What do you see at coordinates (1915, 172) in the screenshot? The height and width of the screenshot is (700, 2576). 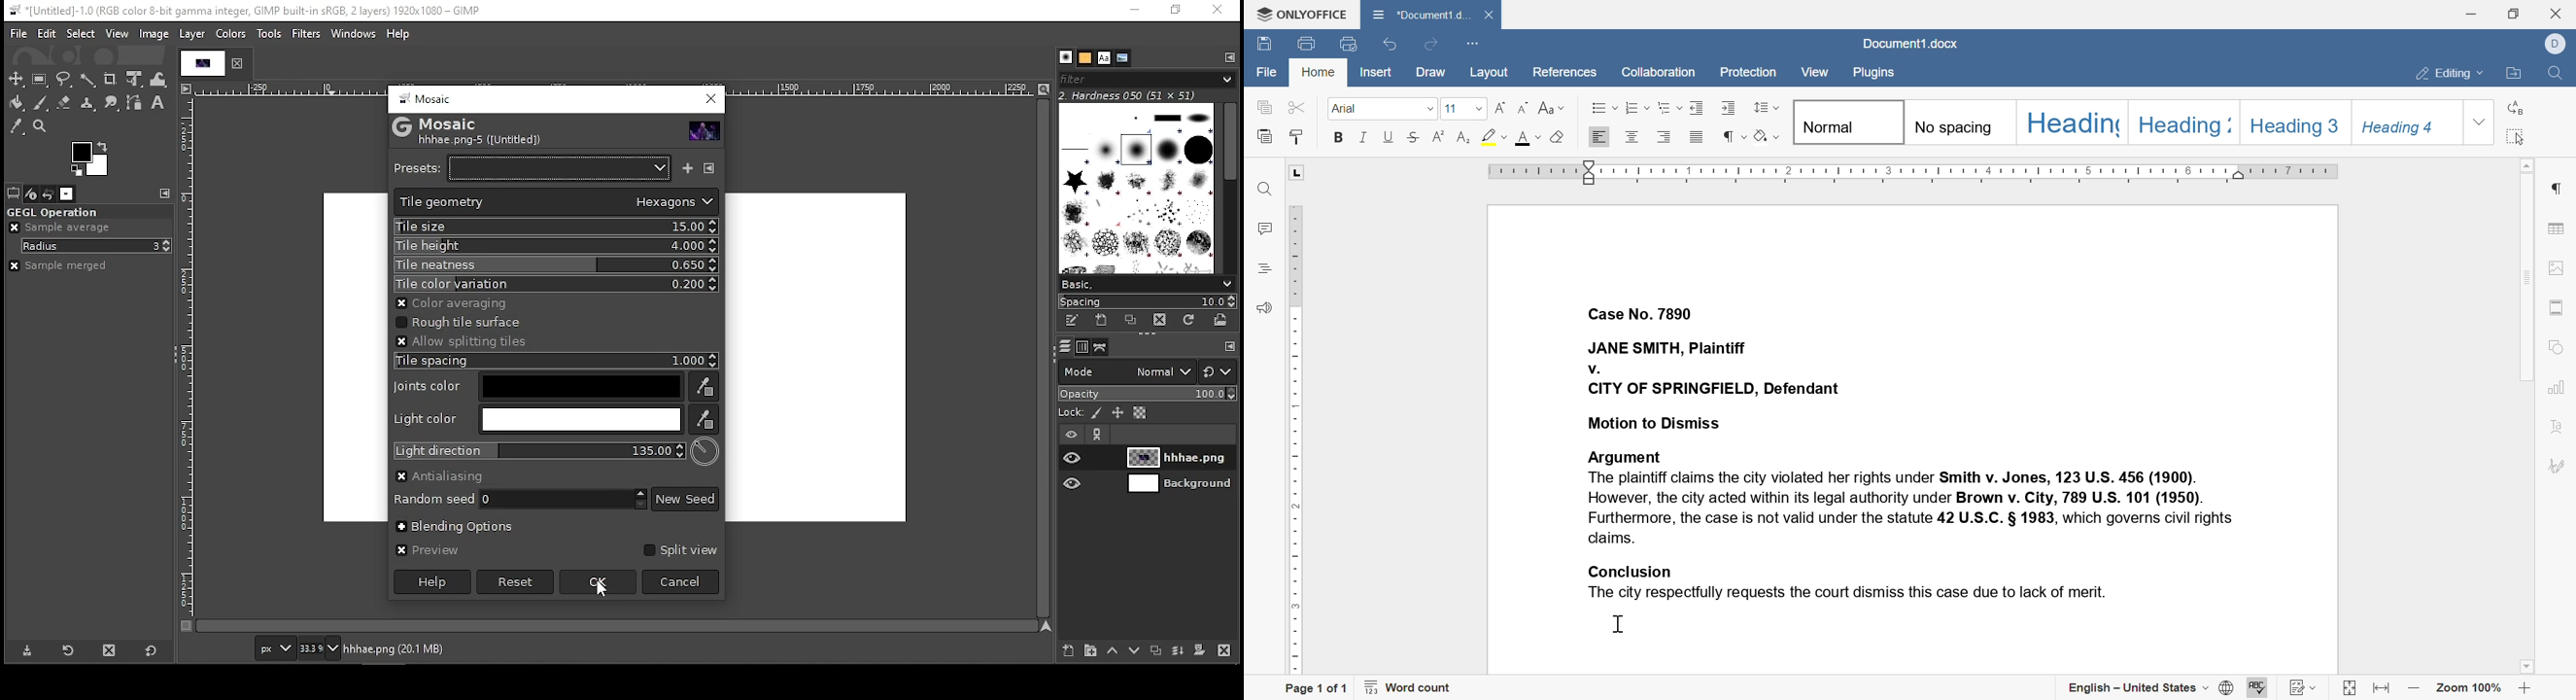 I see `ruler` at bounding box center [1915, 172].